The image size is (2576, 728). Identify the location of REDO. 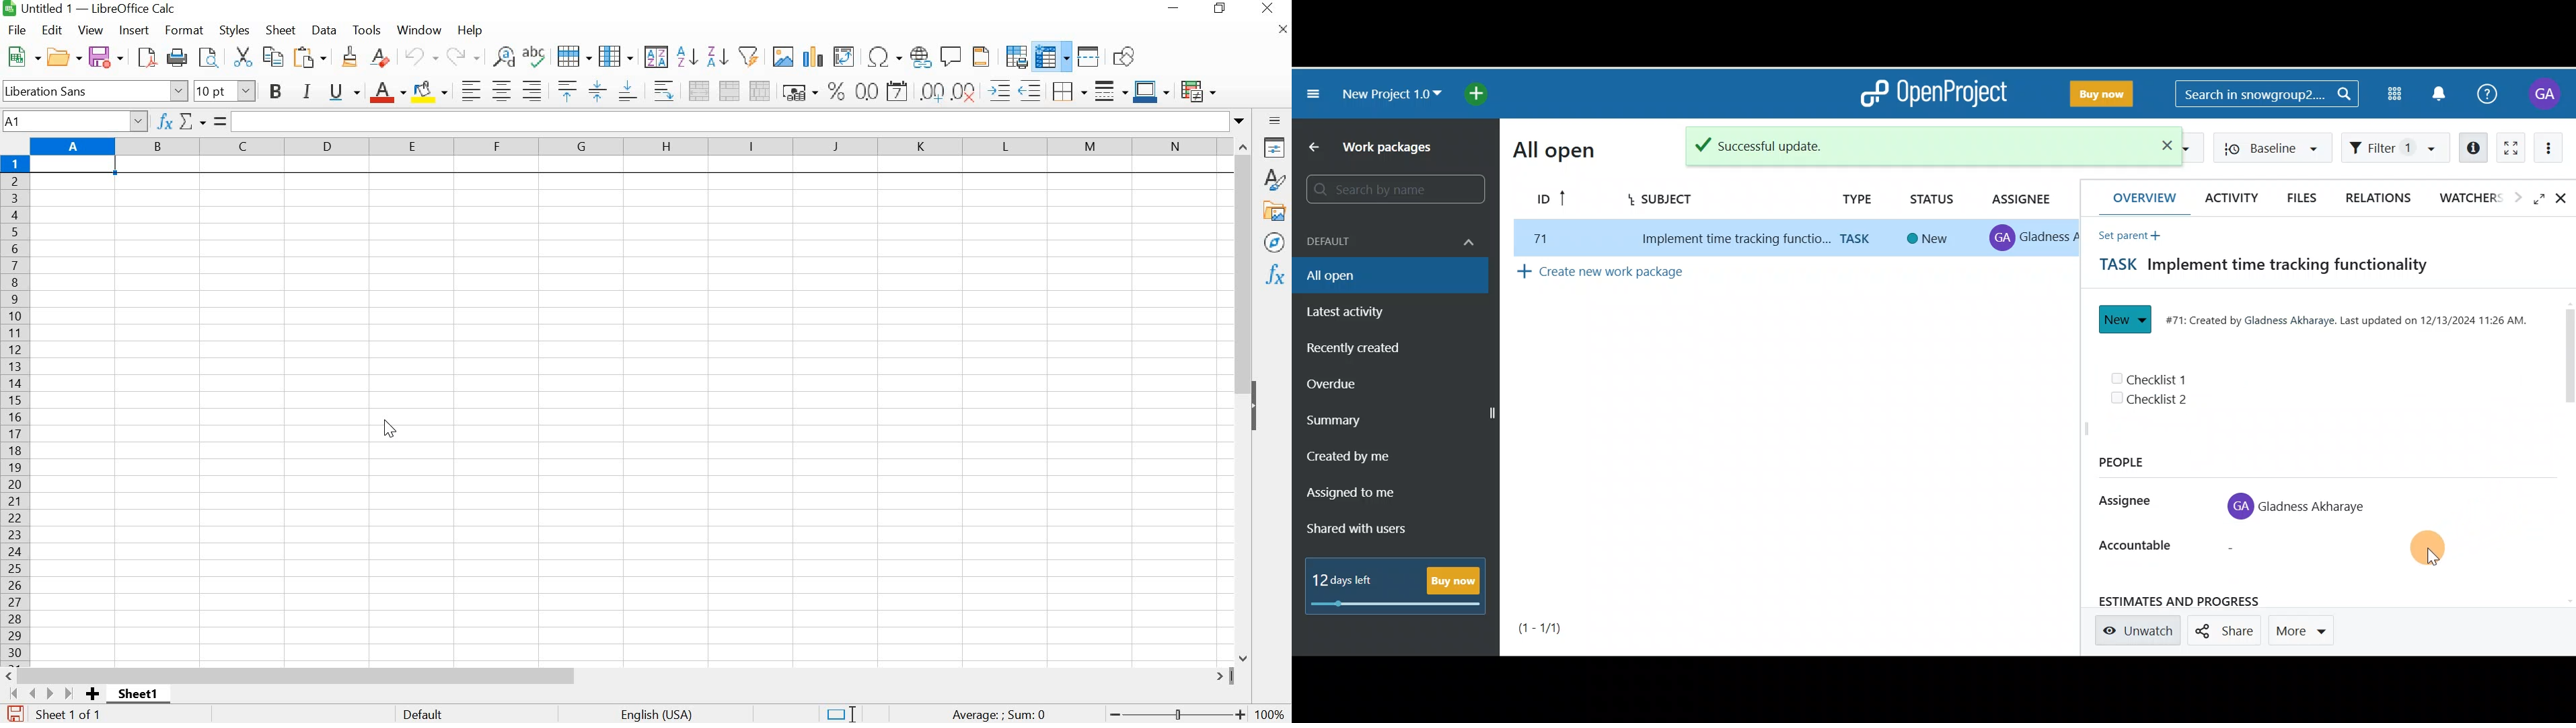
(463, 57).